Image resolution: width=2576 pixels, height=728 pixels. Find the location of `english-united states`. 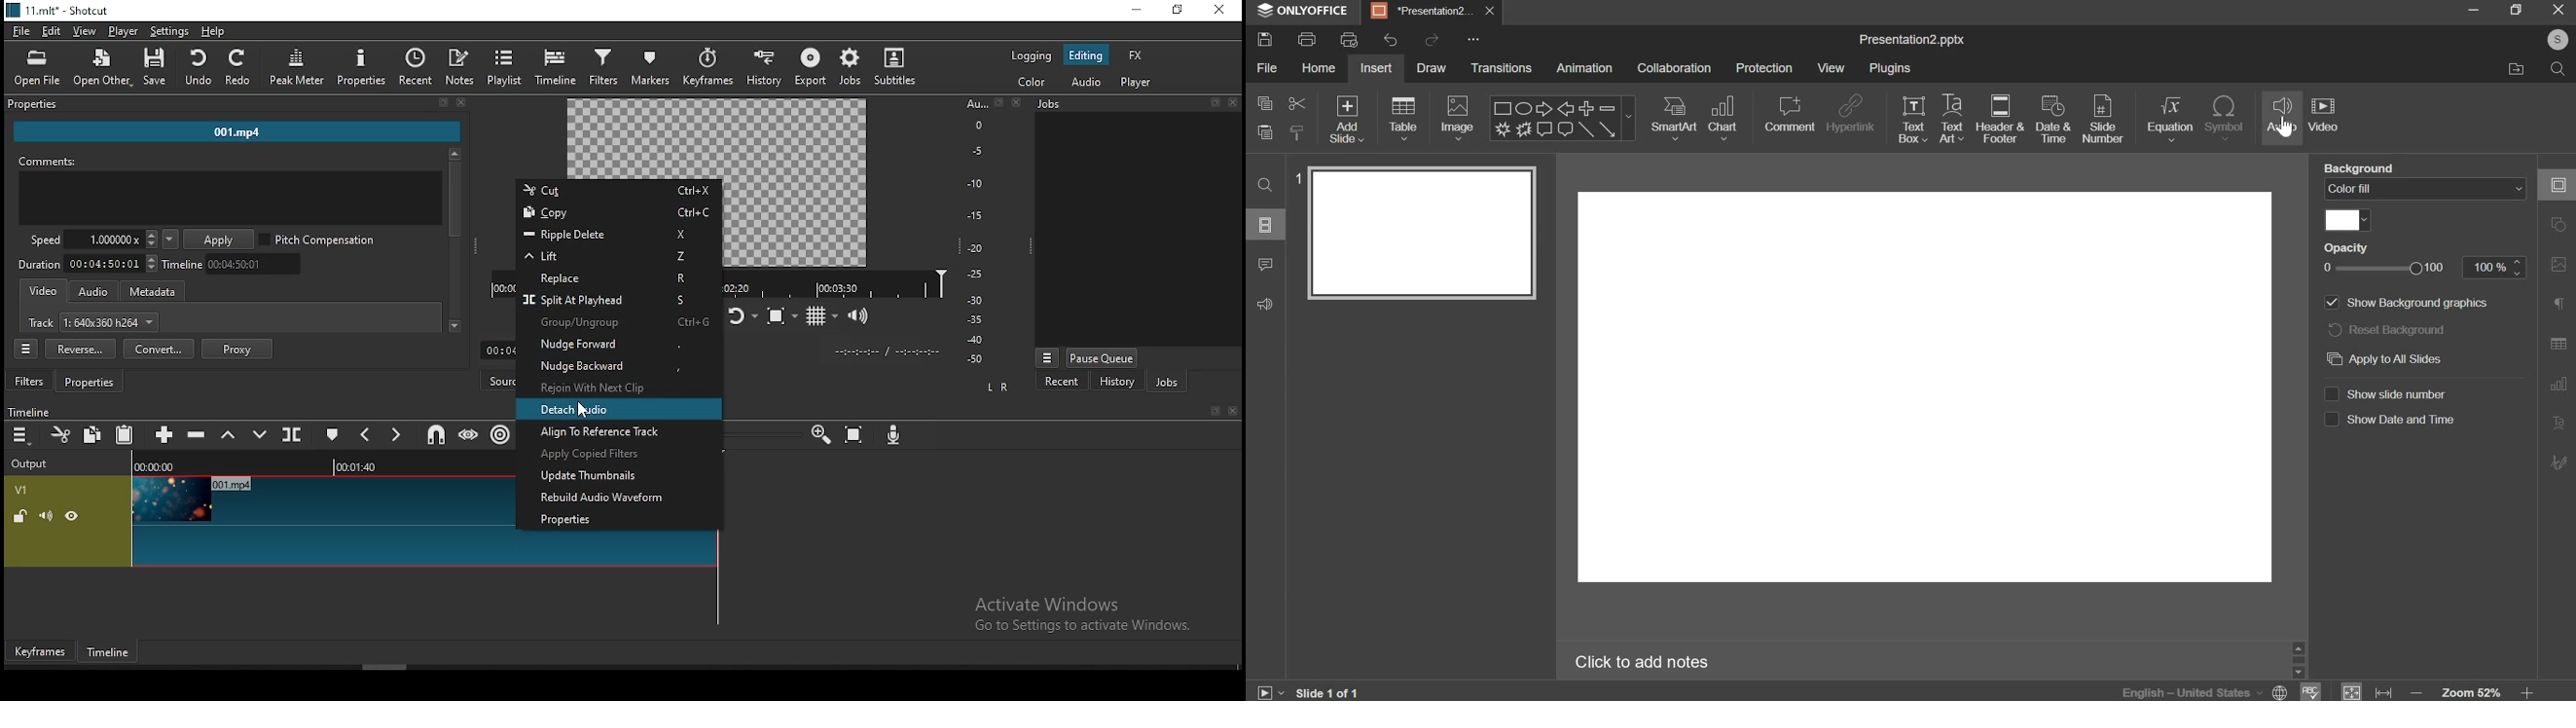

english-united states is located at coordinates (2202, 691).